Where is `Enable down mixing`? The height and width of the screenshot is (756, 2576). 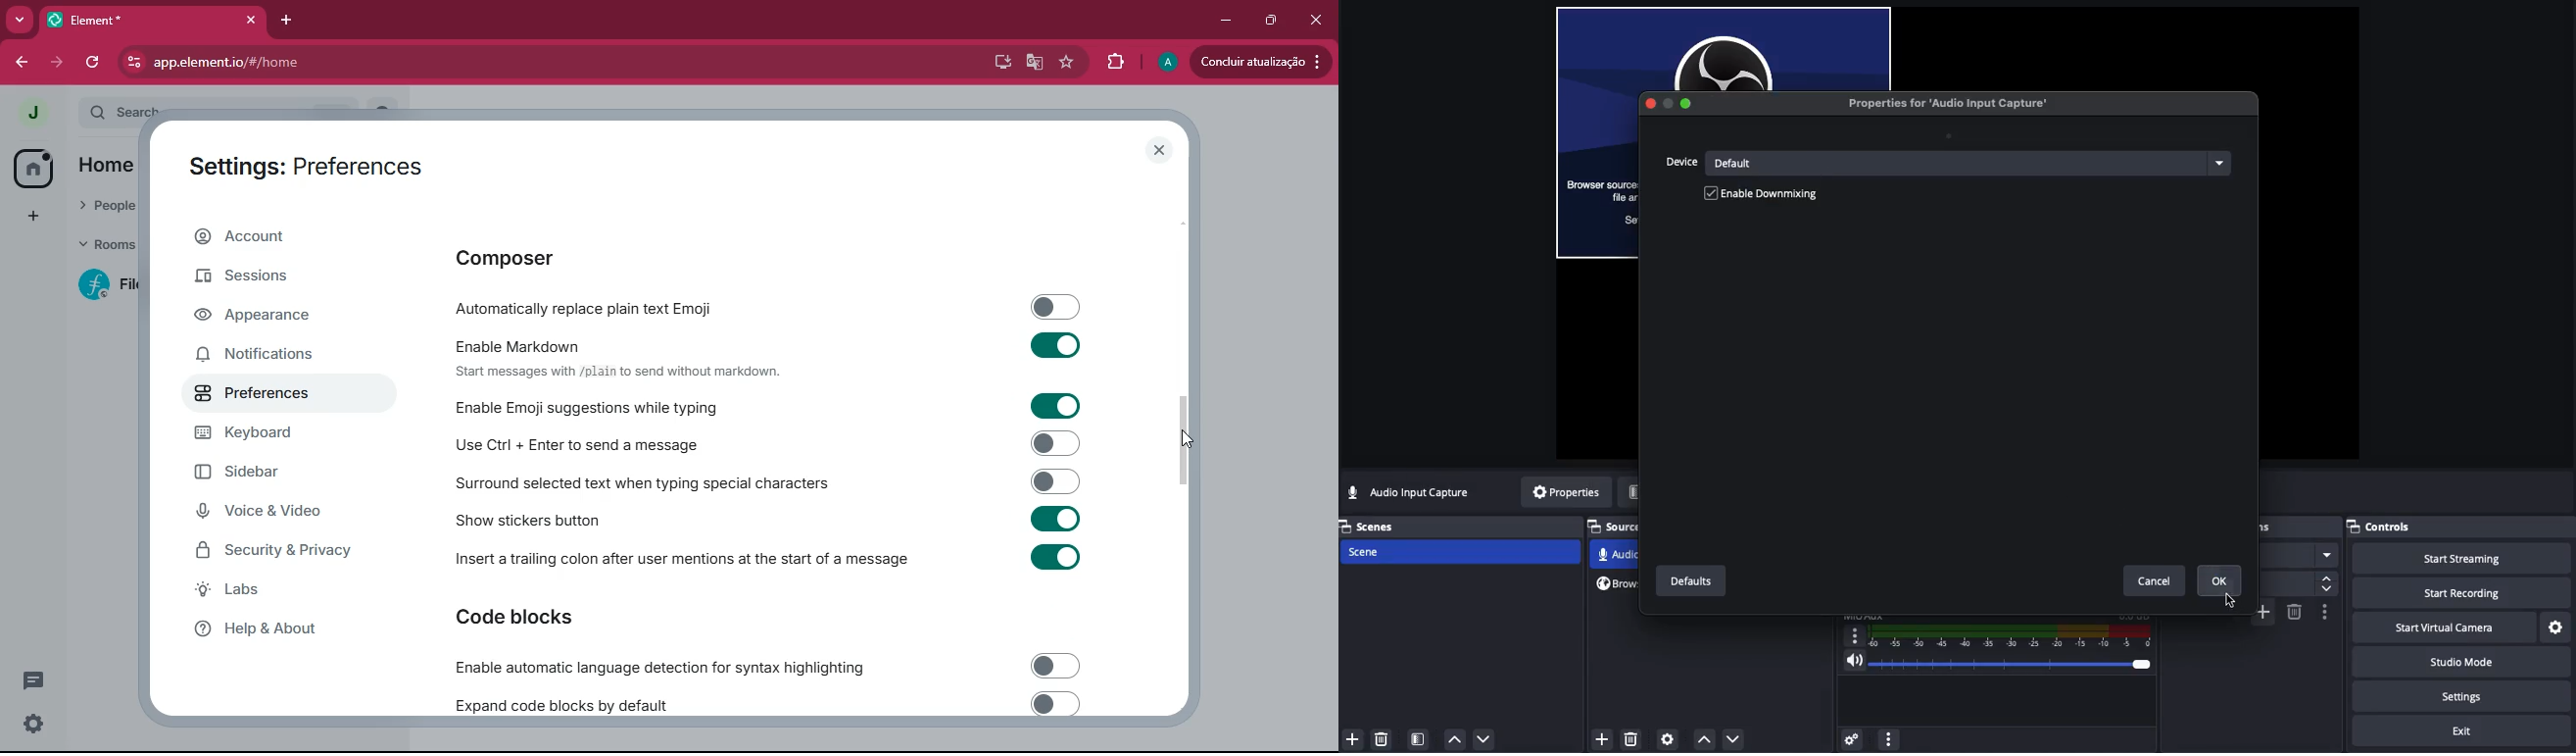
Enable down mixing is located at coordinates (1773, 195).